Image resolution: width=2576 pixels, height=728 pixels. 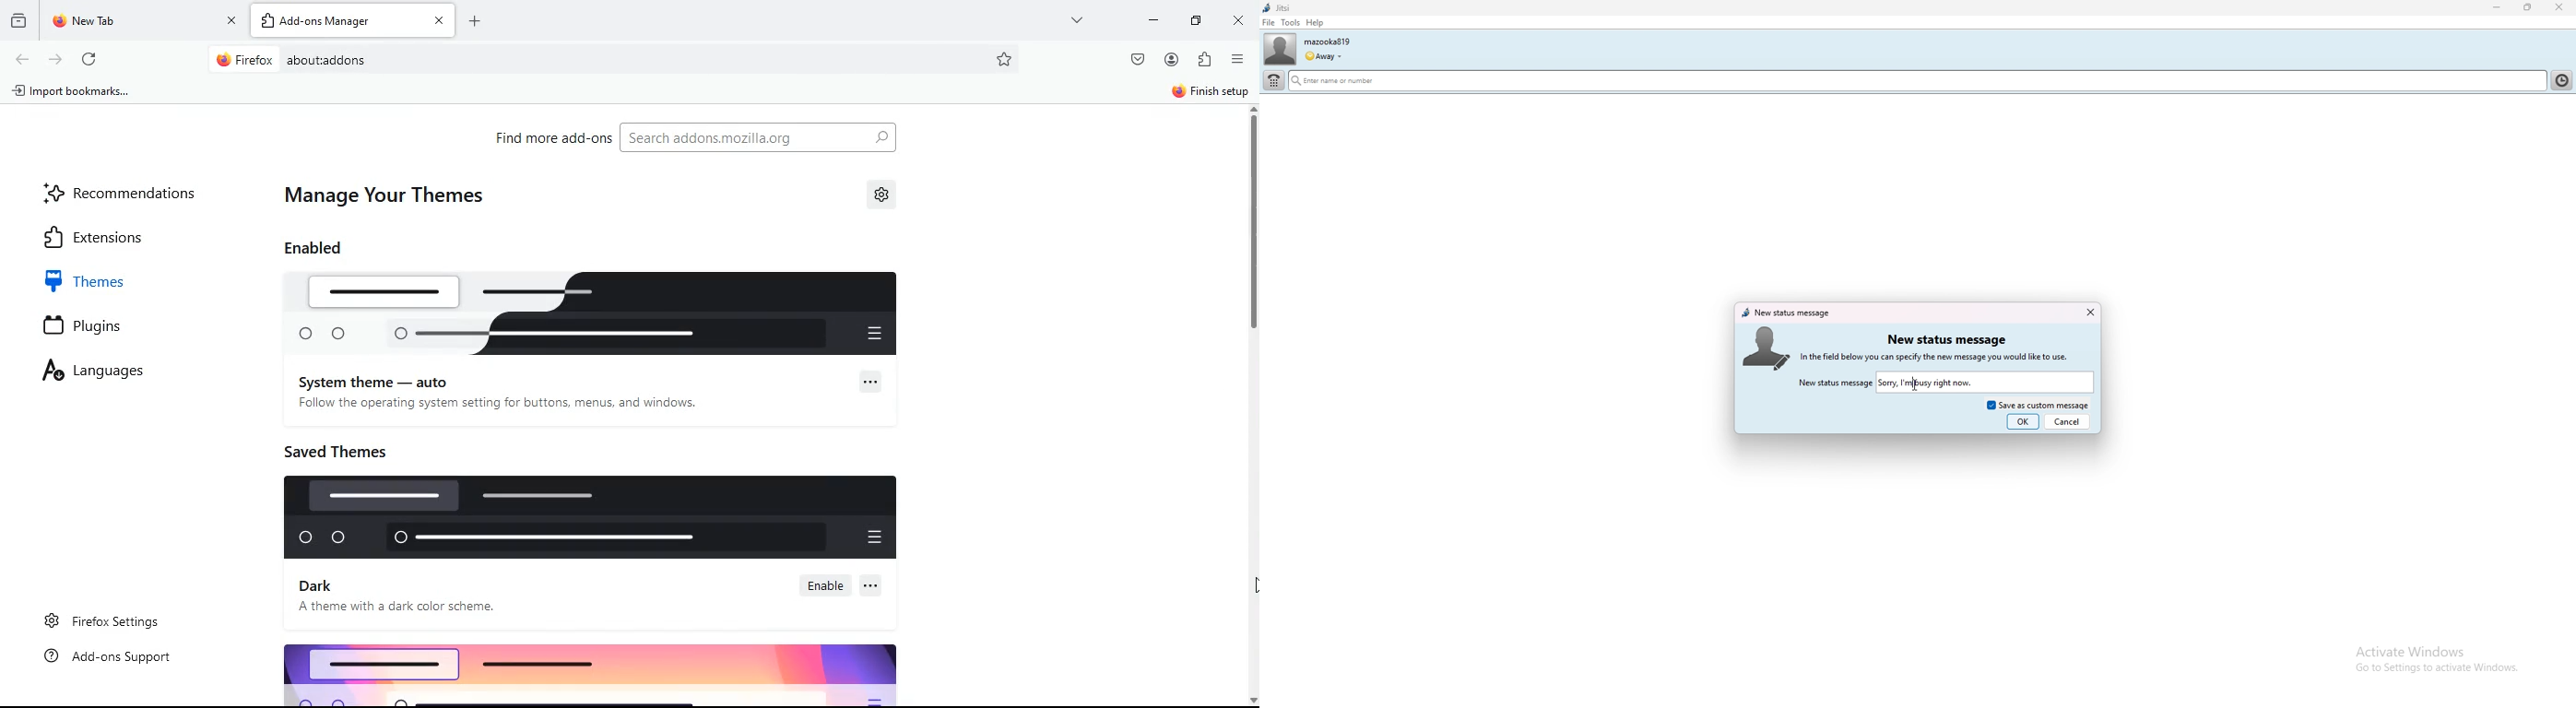 What do you see at coordinates (760, 138) in the screenshot?
I see `search` at bounding box center [760, 138].